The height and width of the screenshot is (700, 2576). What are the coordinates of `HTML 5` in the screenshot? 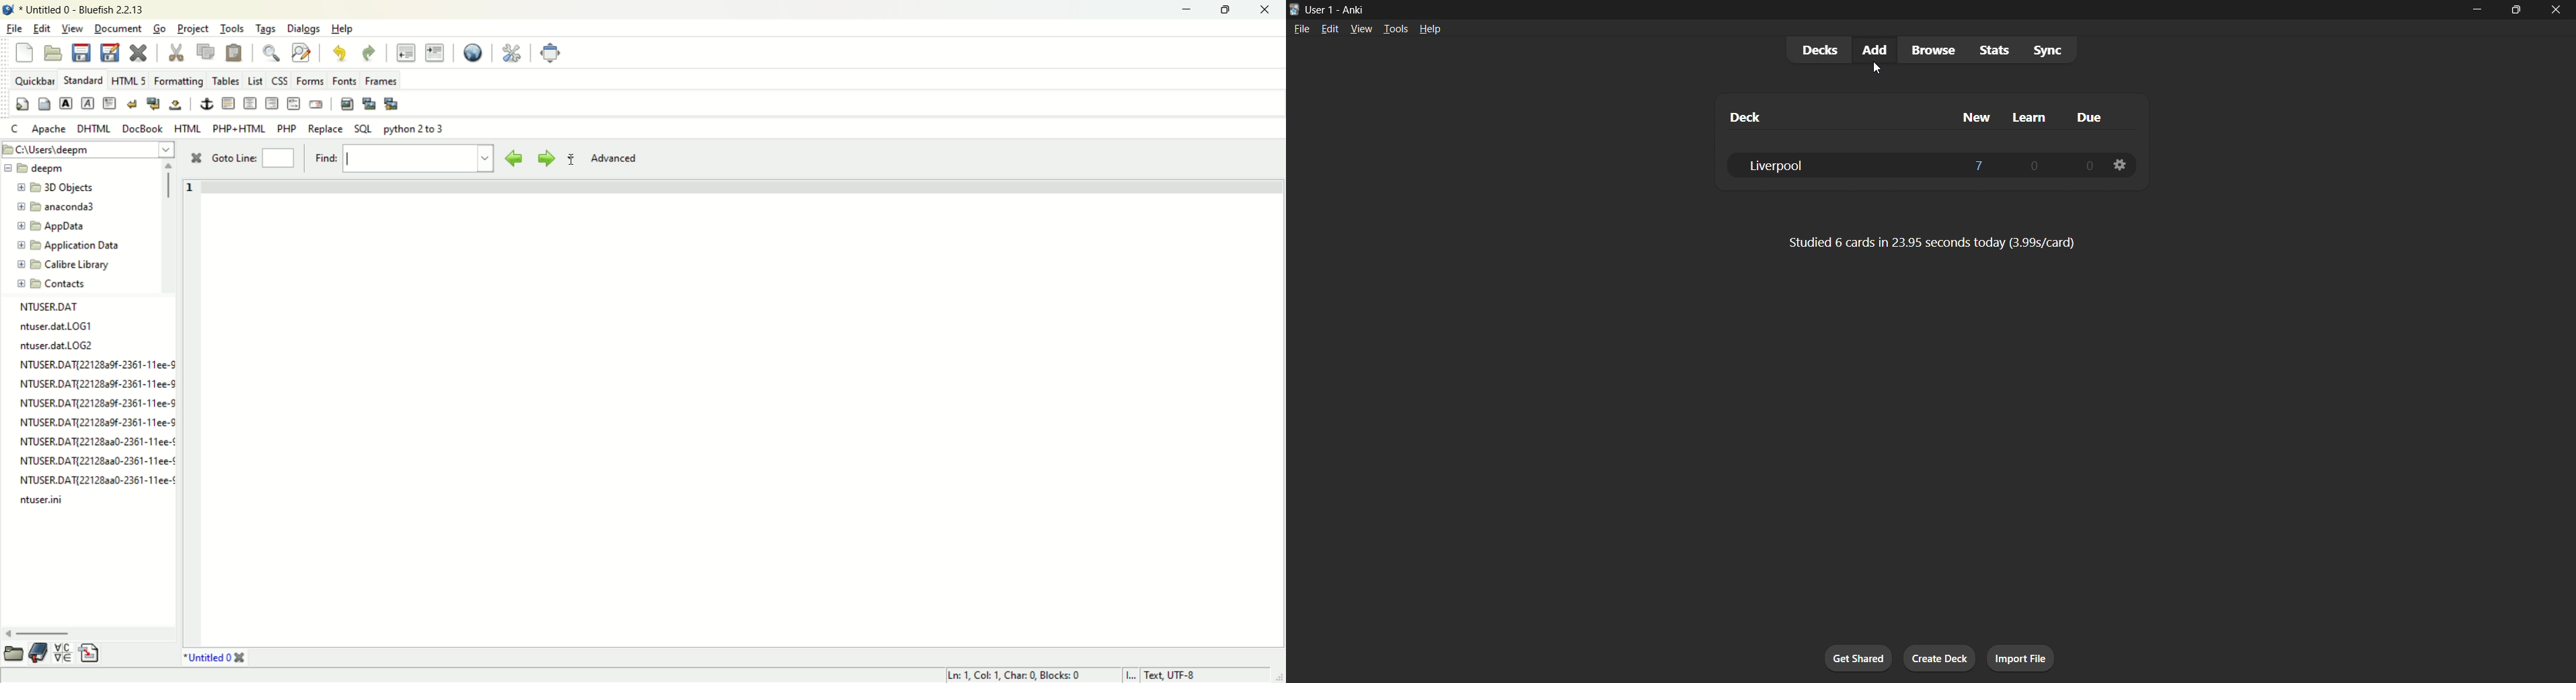 It's located at (129, 82).